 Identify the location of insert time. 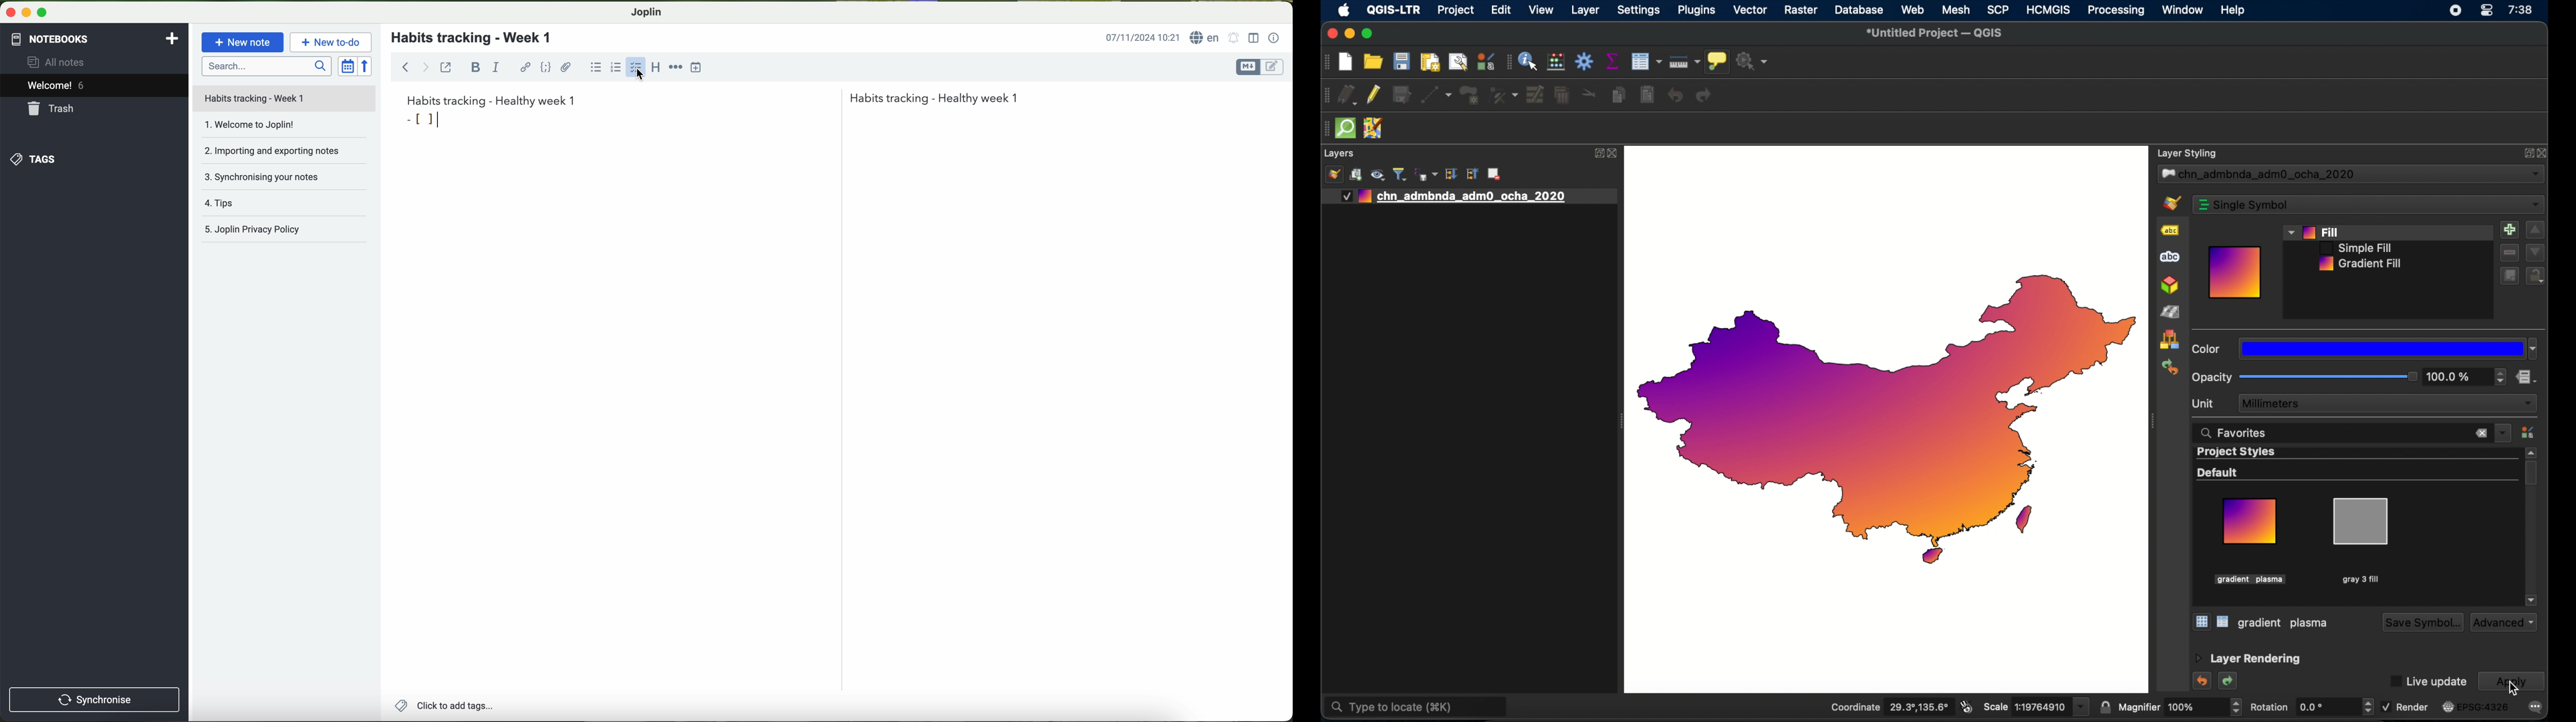
(696, 67).